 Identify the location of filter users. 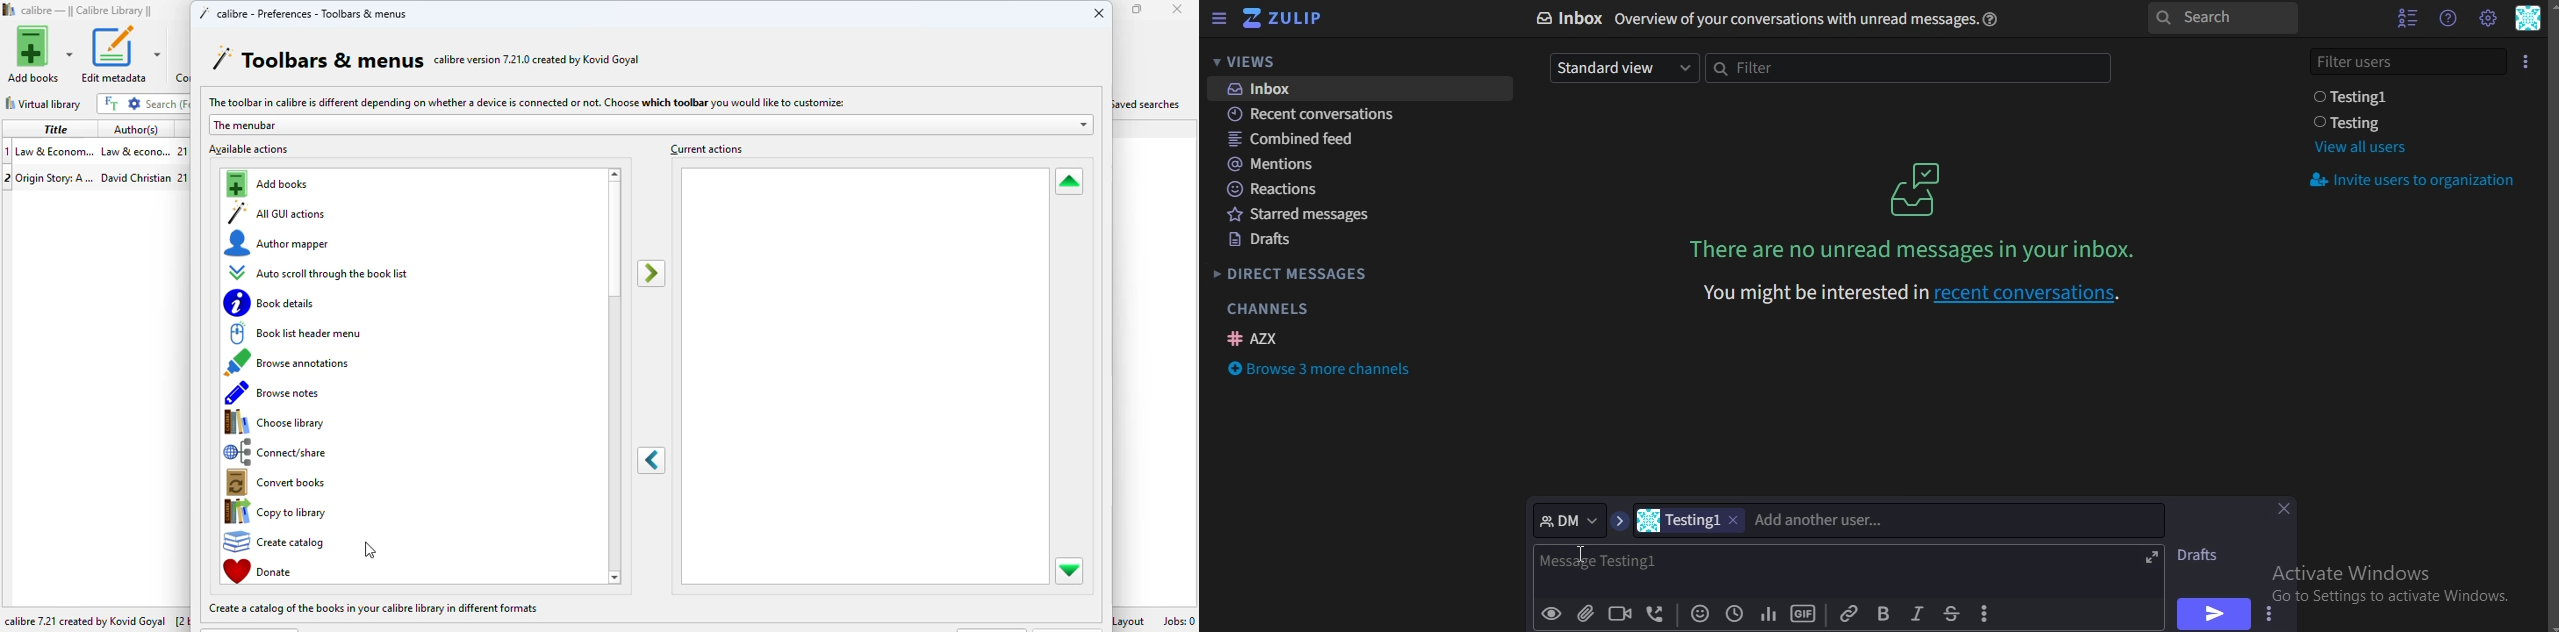
(2410, 59).